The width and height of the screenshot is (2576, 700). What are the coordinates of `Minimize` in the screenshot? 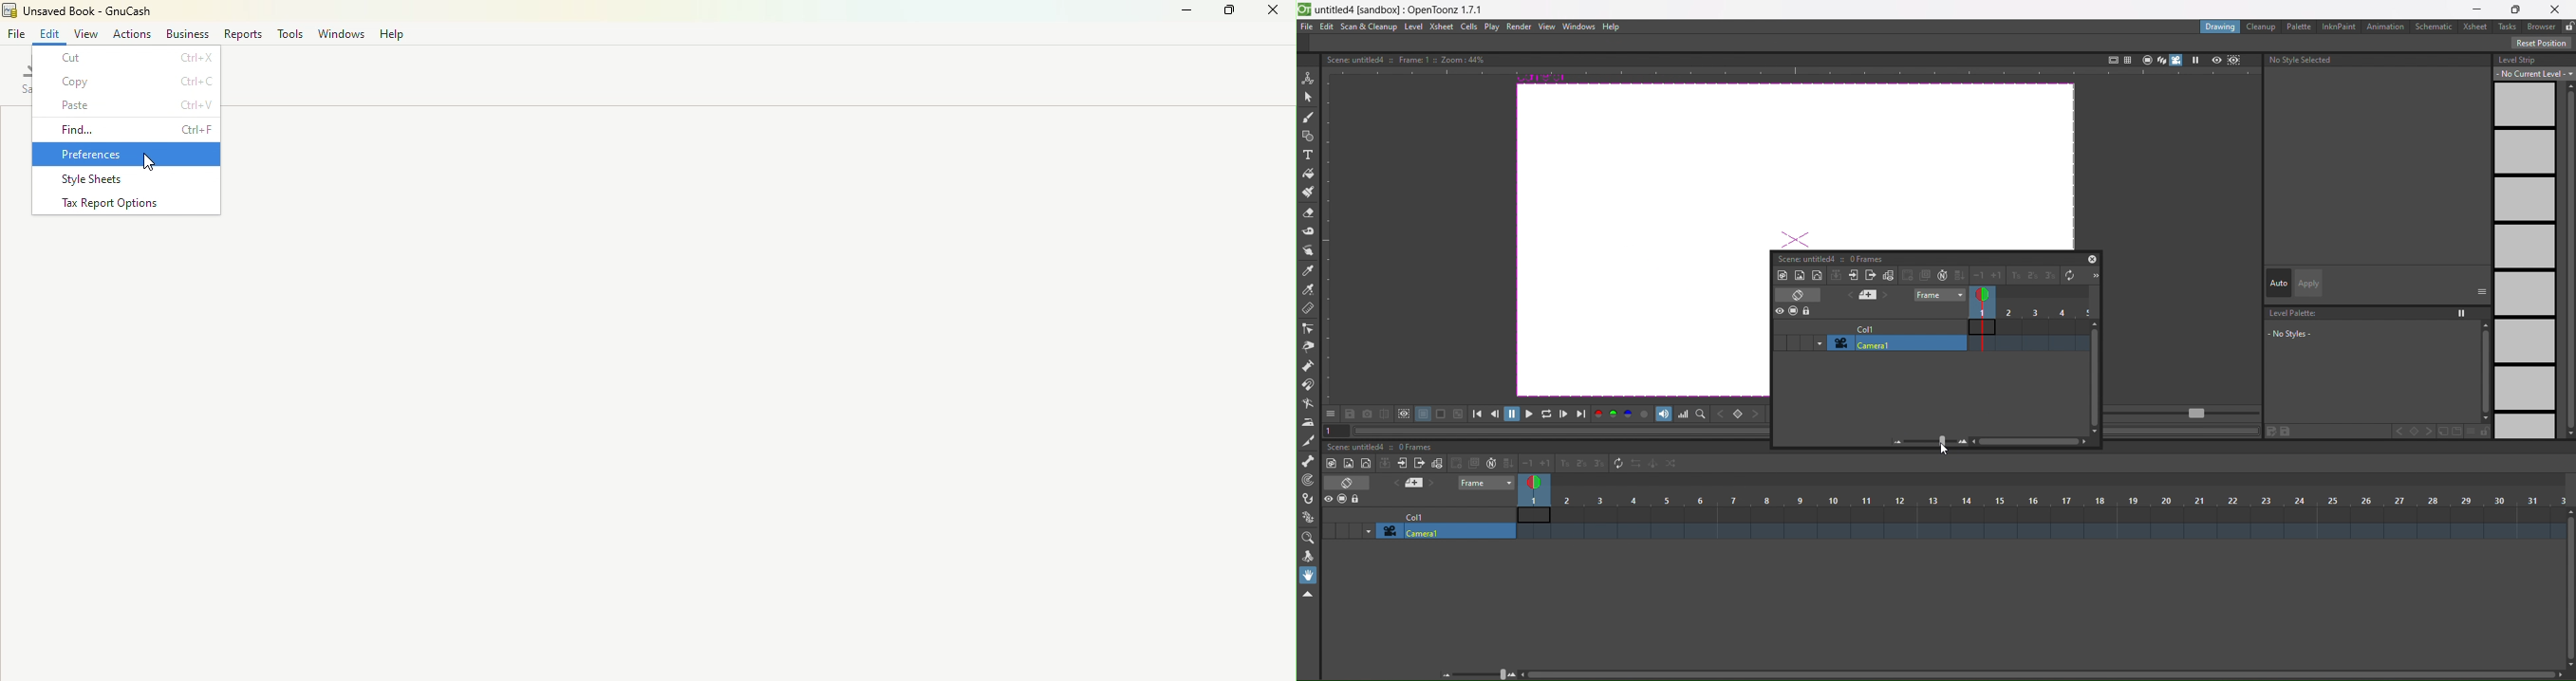 It's located at (1185, 17).